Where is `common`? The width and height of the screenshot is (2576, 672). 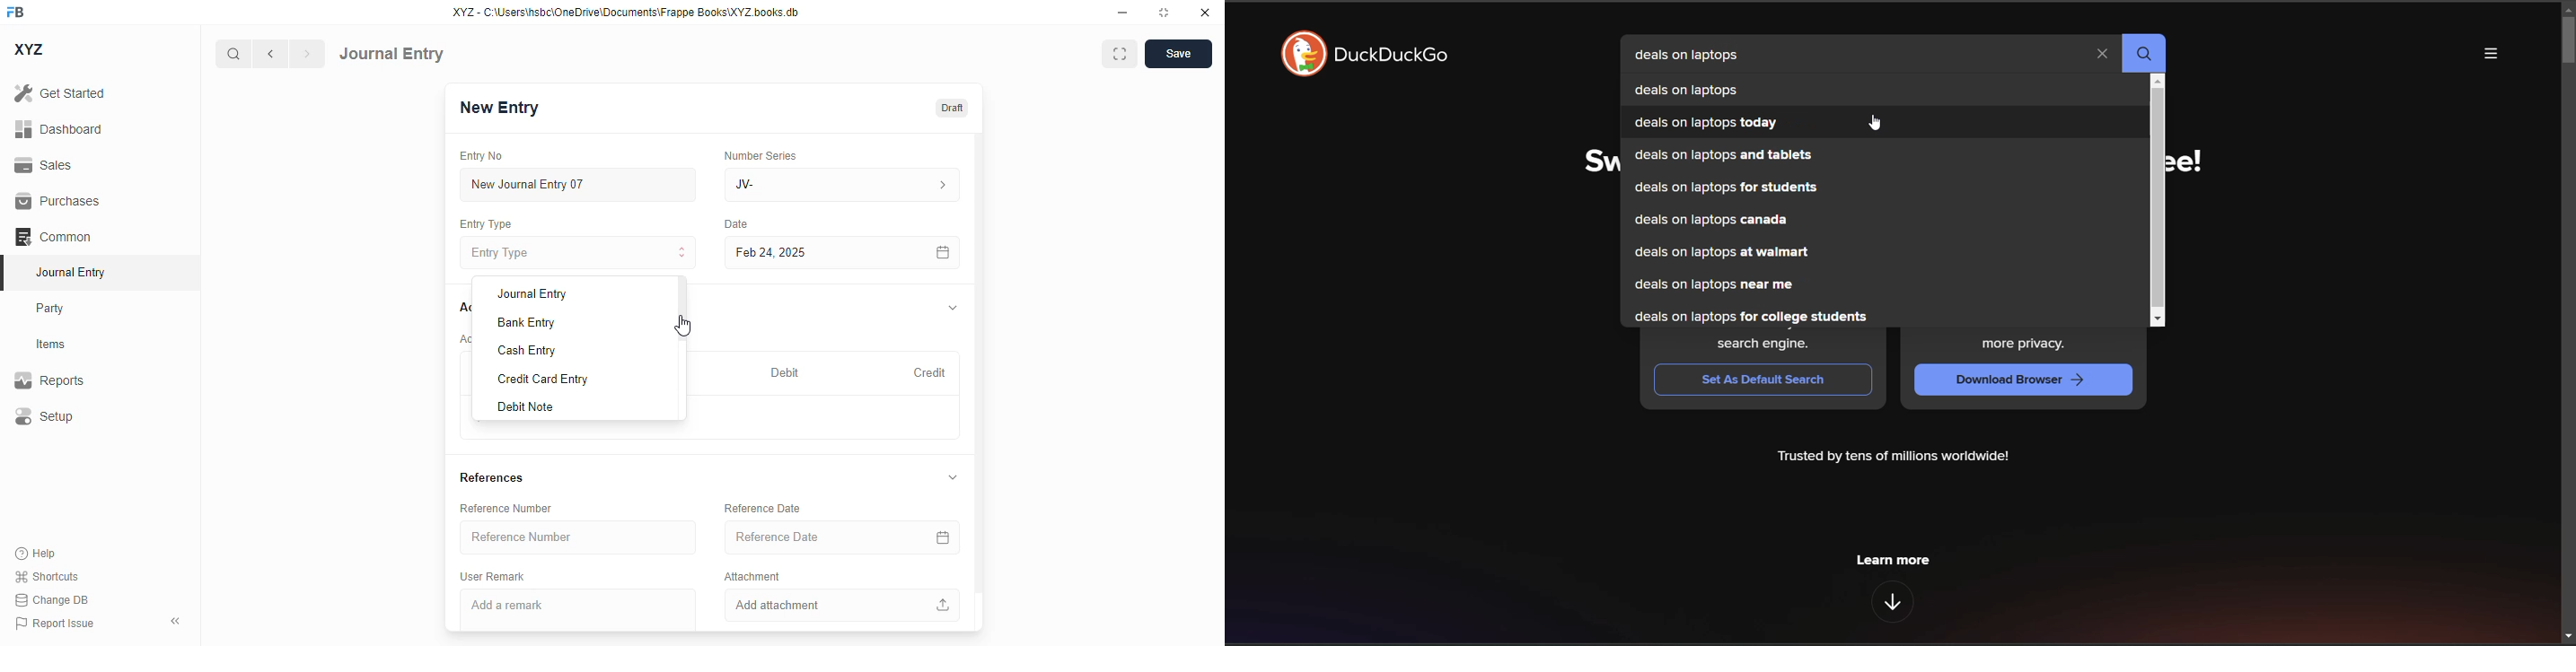 common is located at coordinates (53, 236).